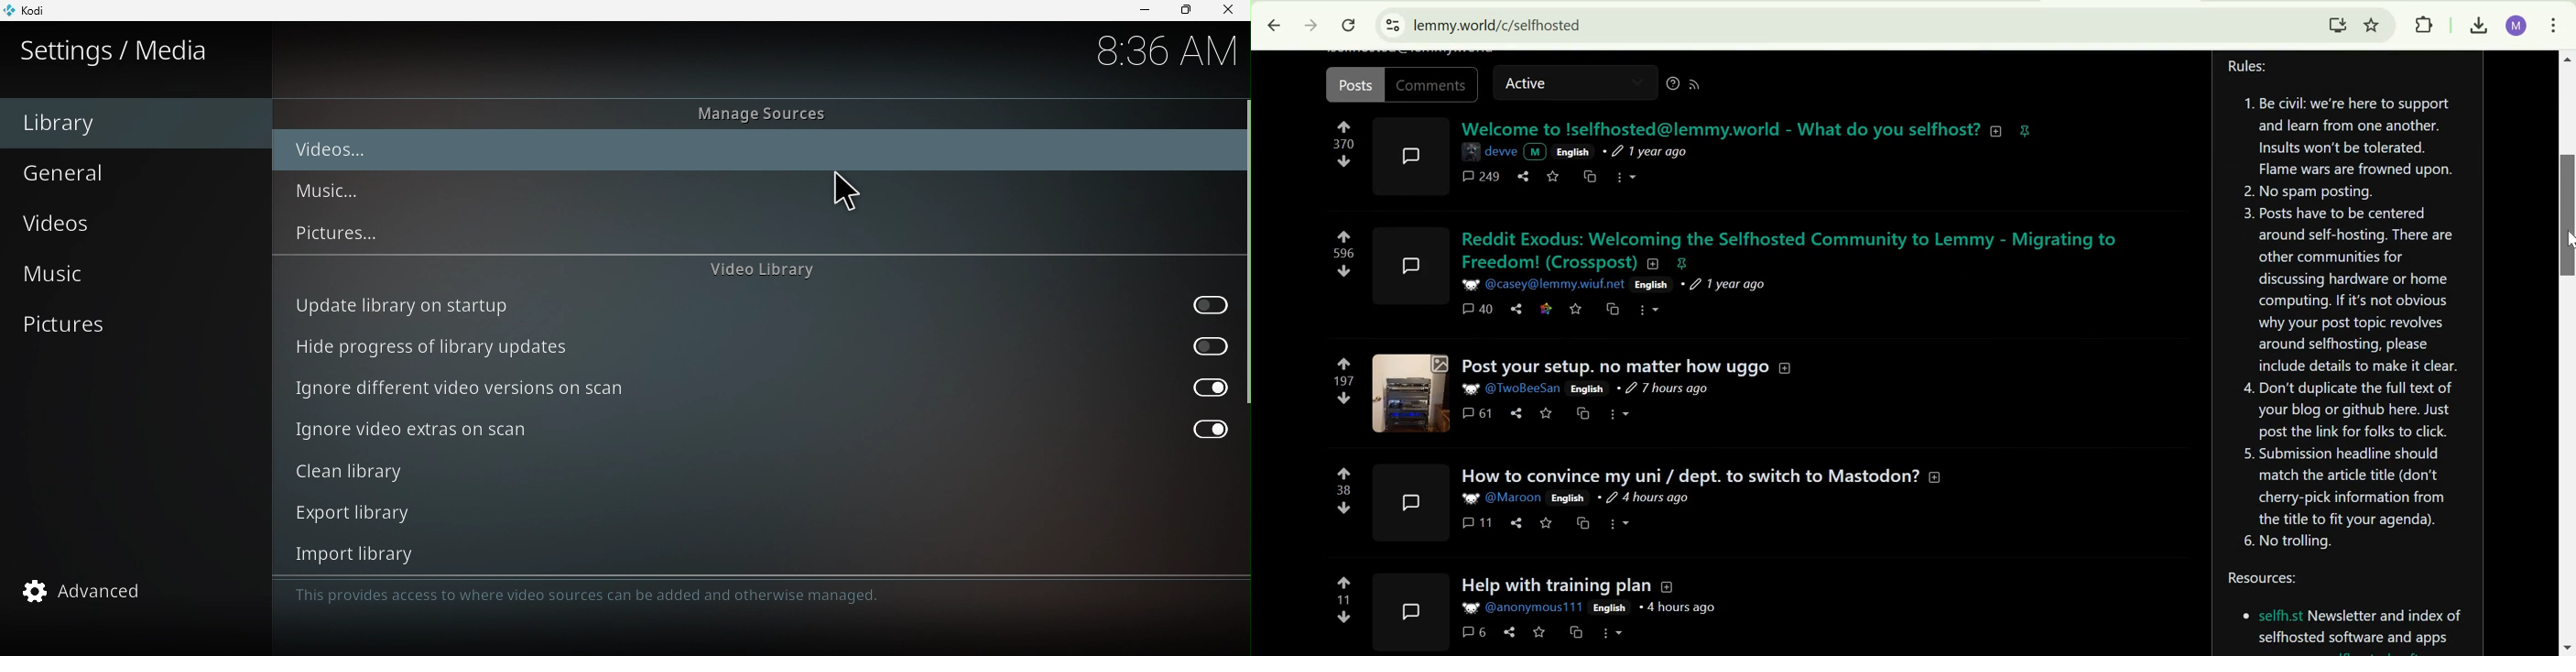 The height and width of the screenshot is (672, 2576). I want to click on Settings/media, so click(119, 50).